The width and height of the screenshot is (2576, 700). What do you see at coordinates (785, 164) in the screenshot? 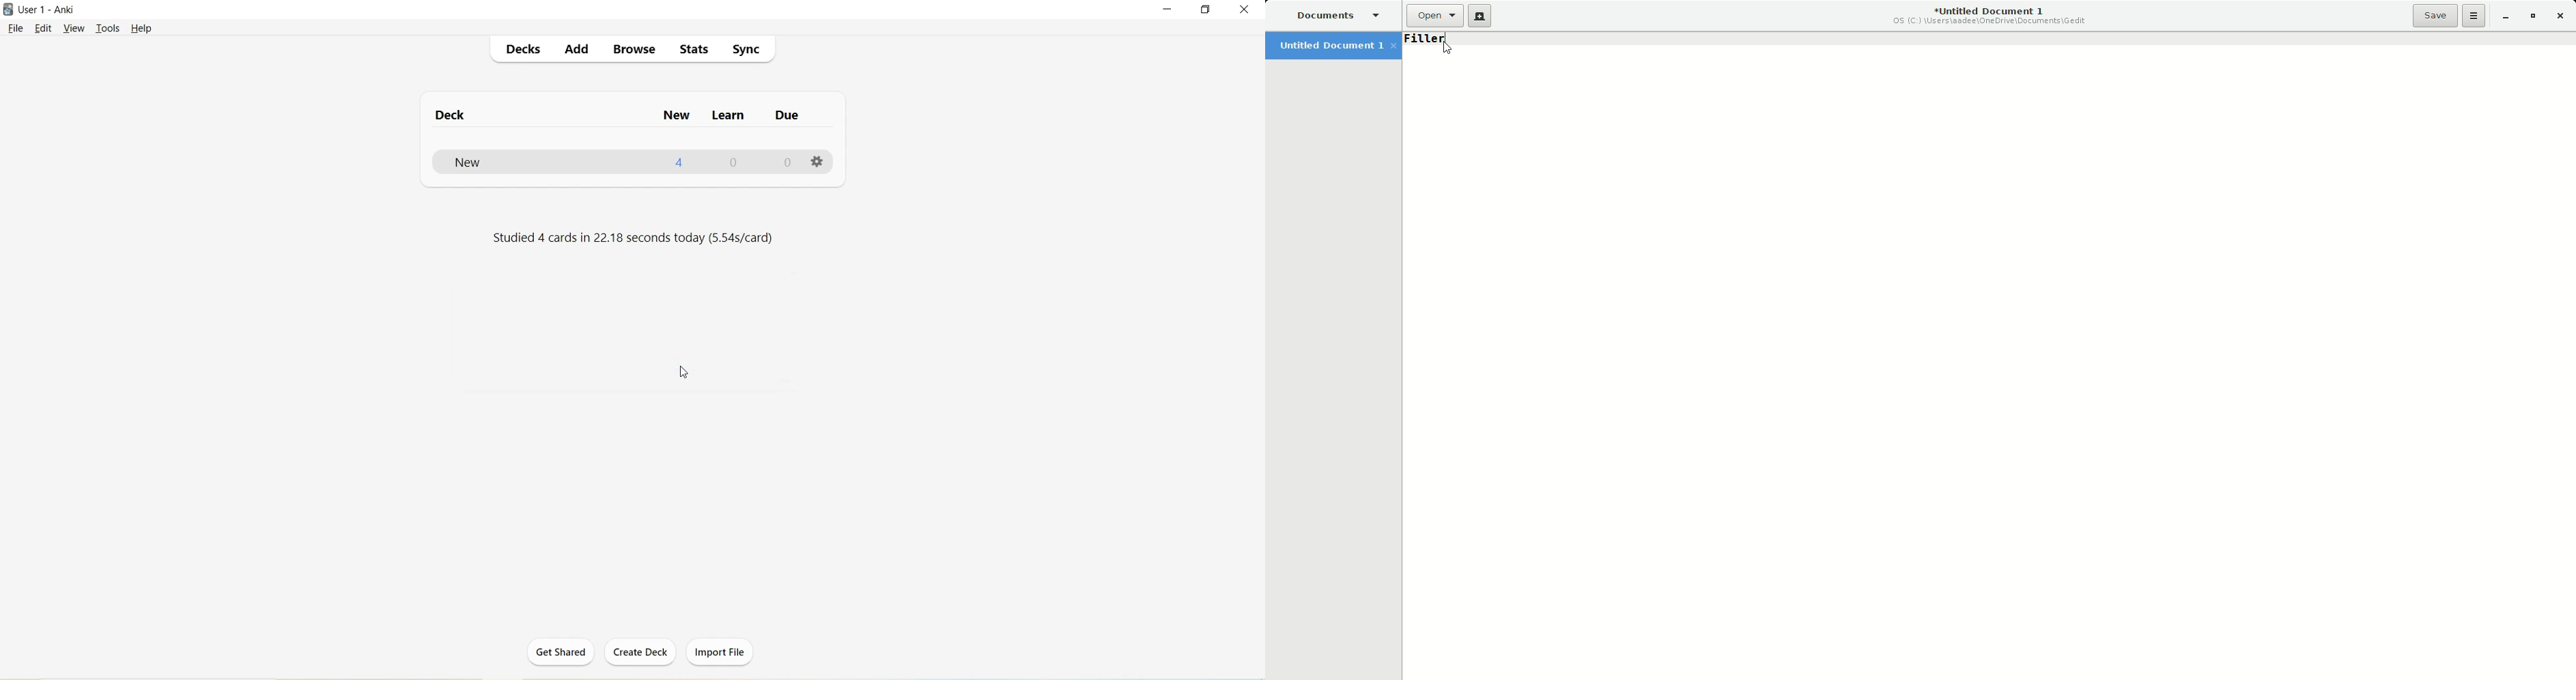
I see `0` at bounding box center [785, 164].